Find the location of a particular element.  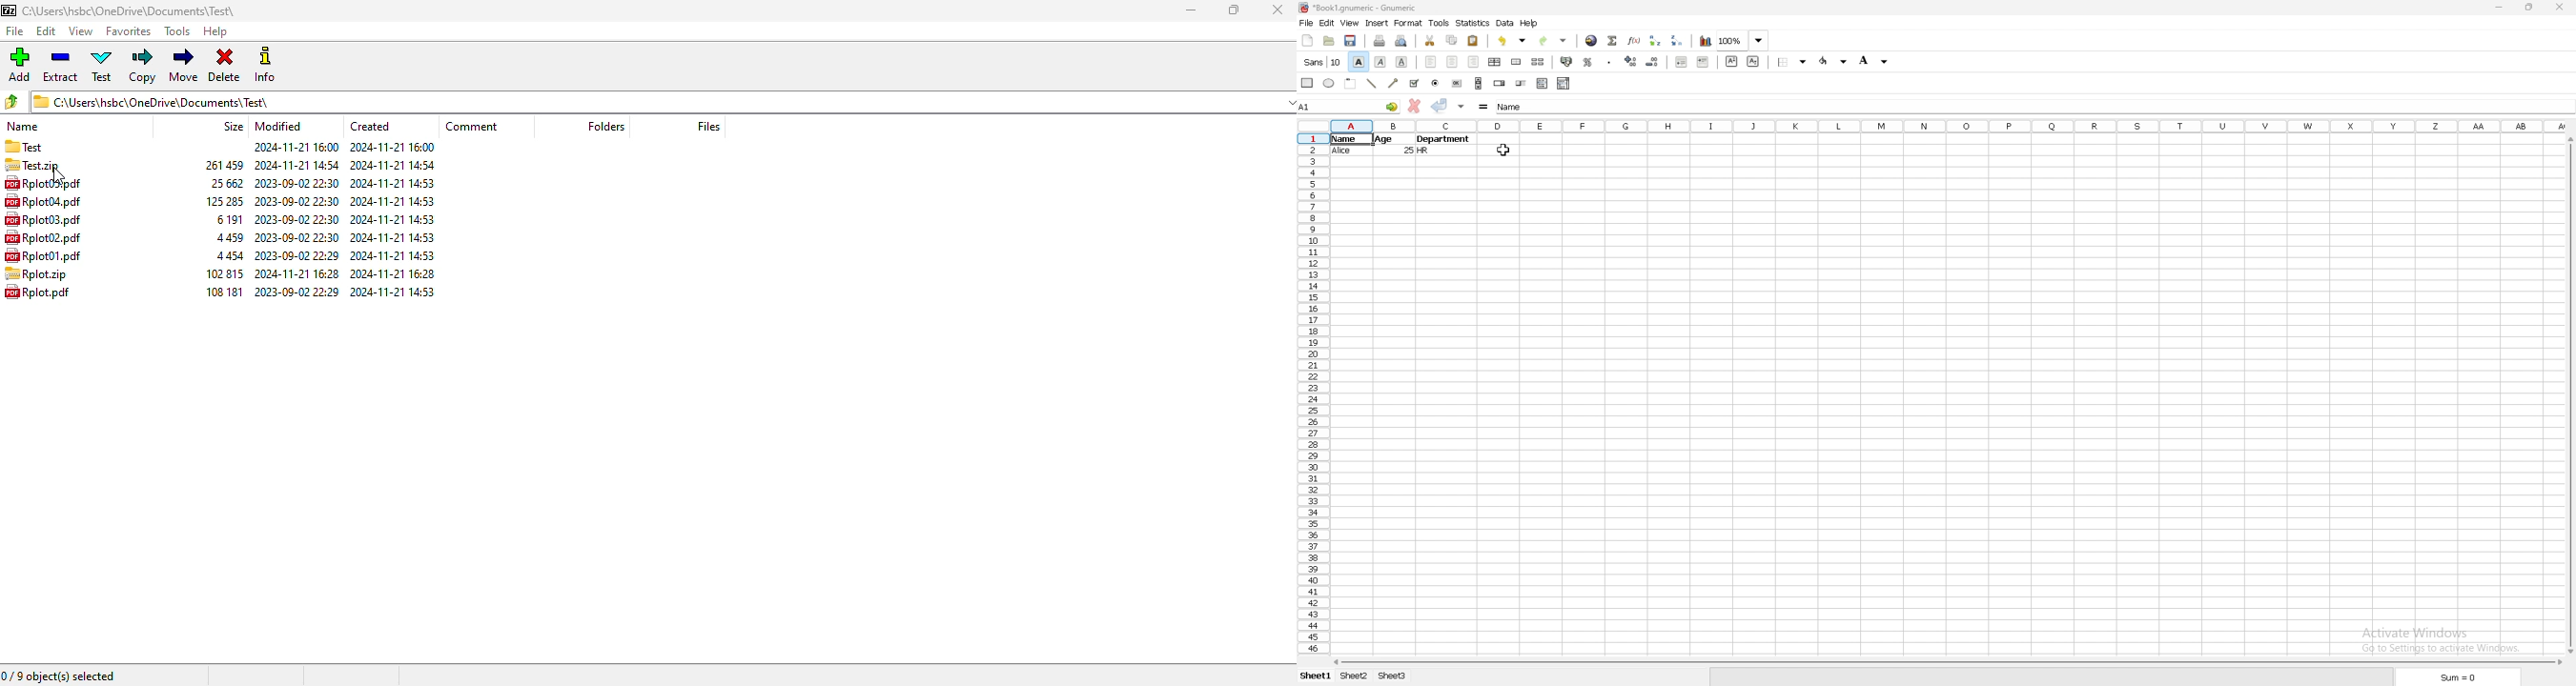

file name is located at coordinates (42, 219).